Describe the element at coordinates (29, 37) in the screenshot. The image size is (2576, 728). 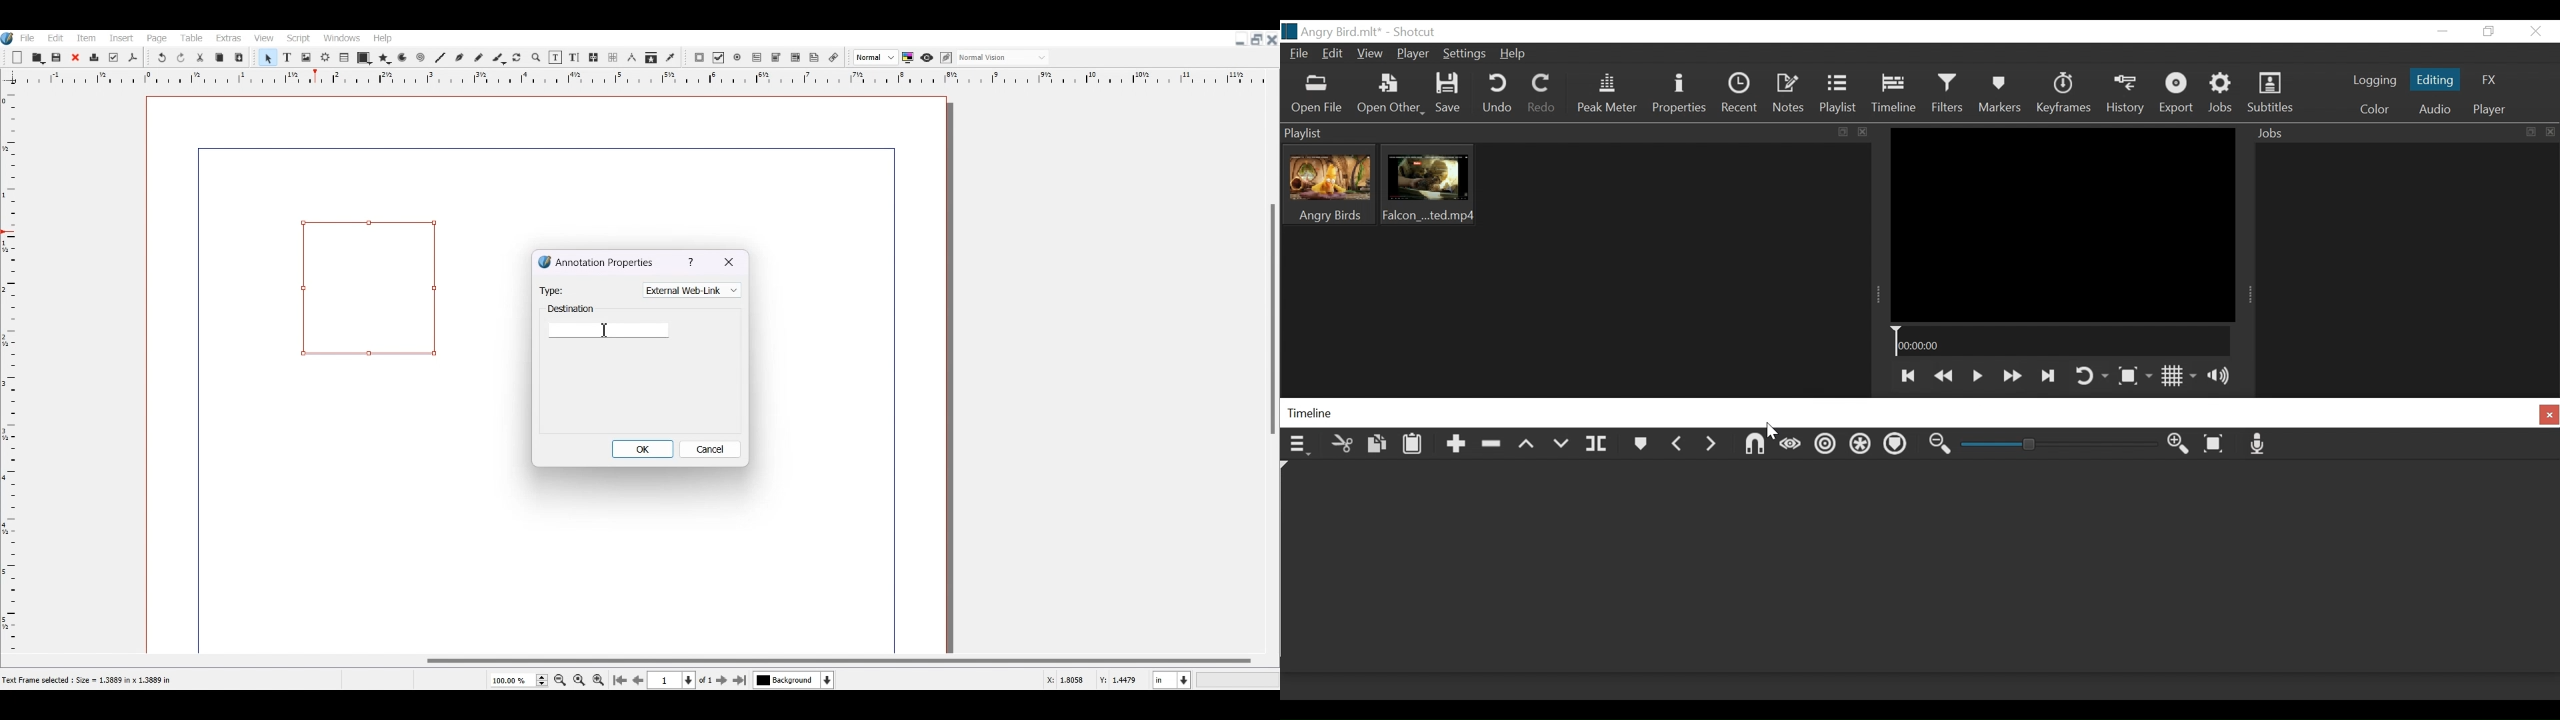
I see `File` at that location.